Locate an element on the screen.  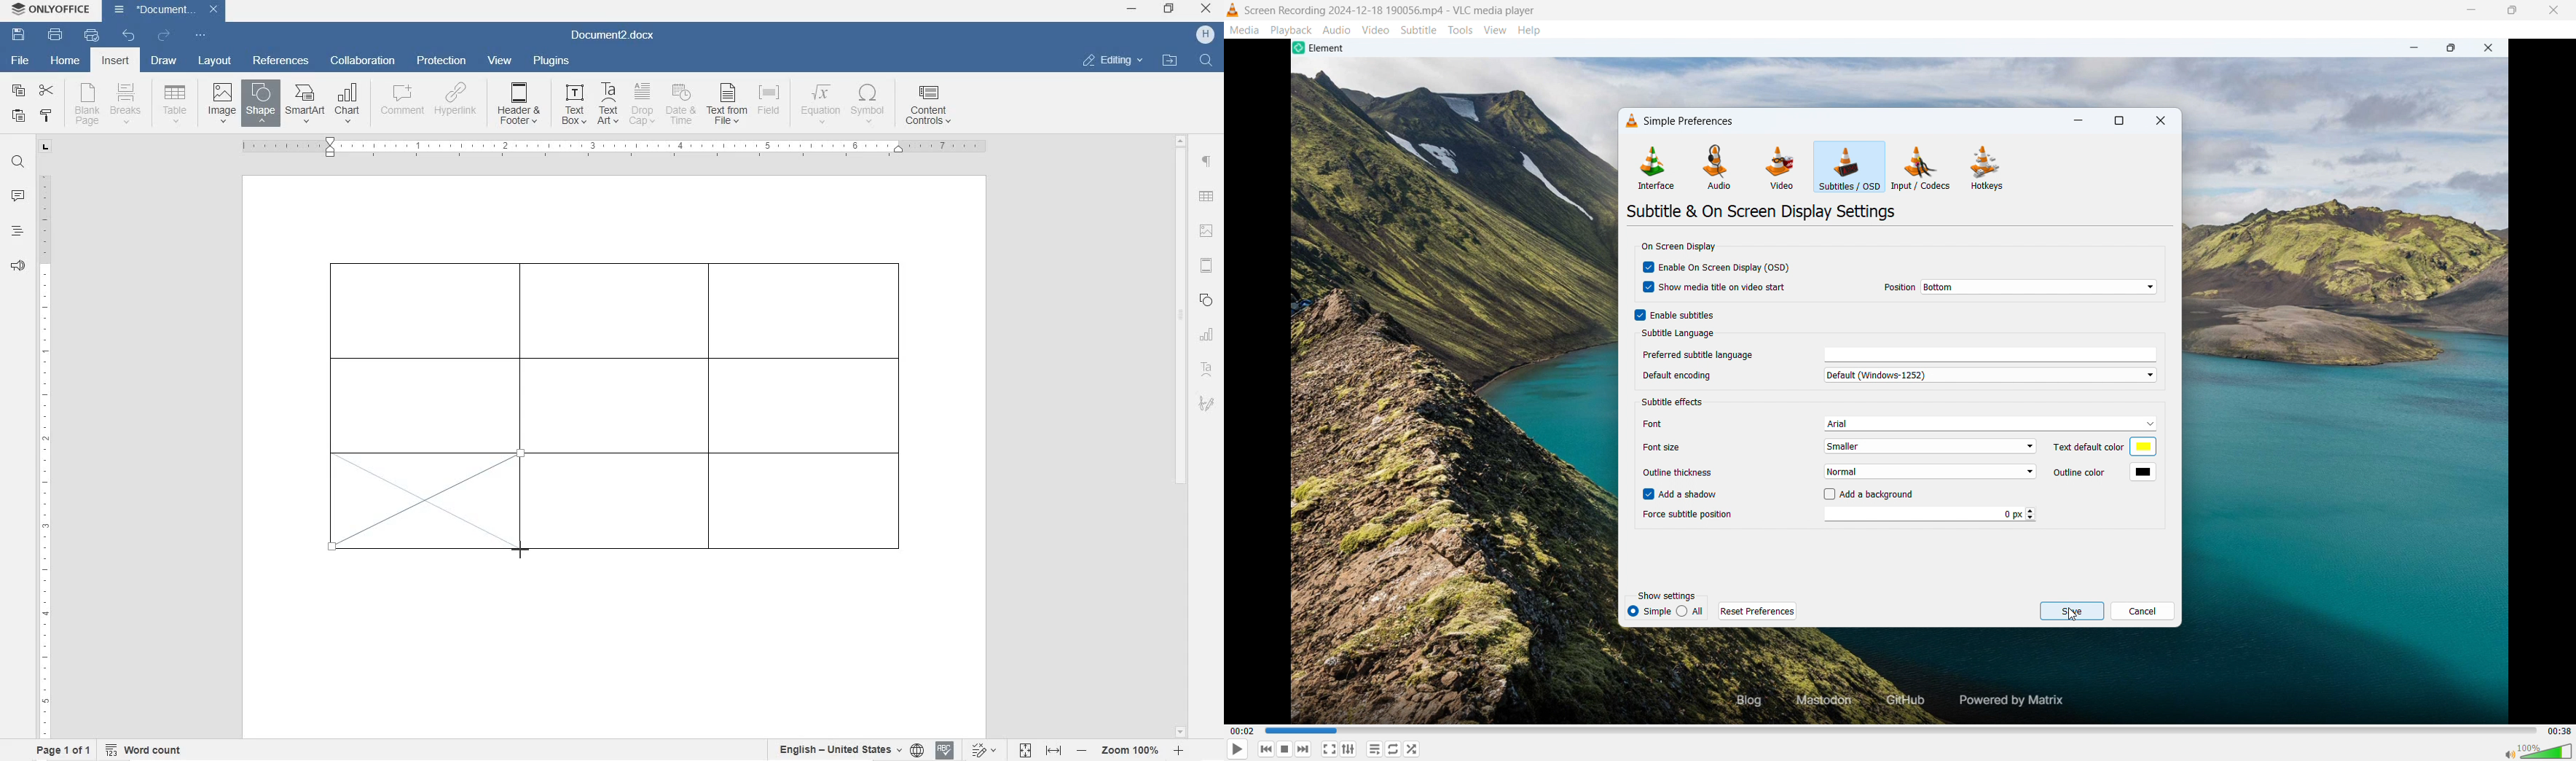
checkbox is located at coordinates (1649, 288).